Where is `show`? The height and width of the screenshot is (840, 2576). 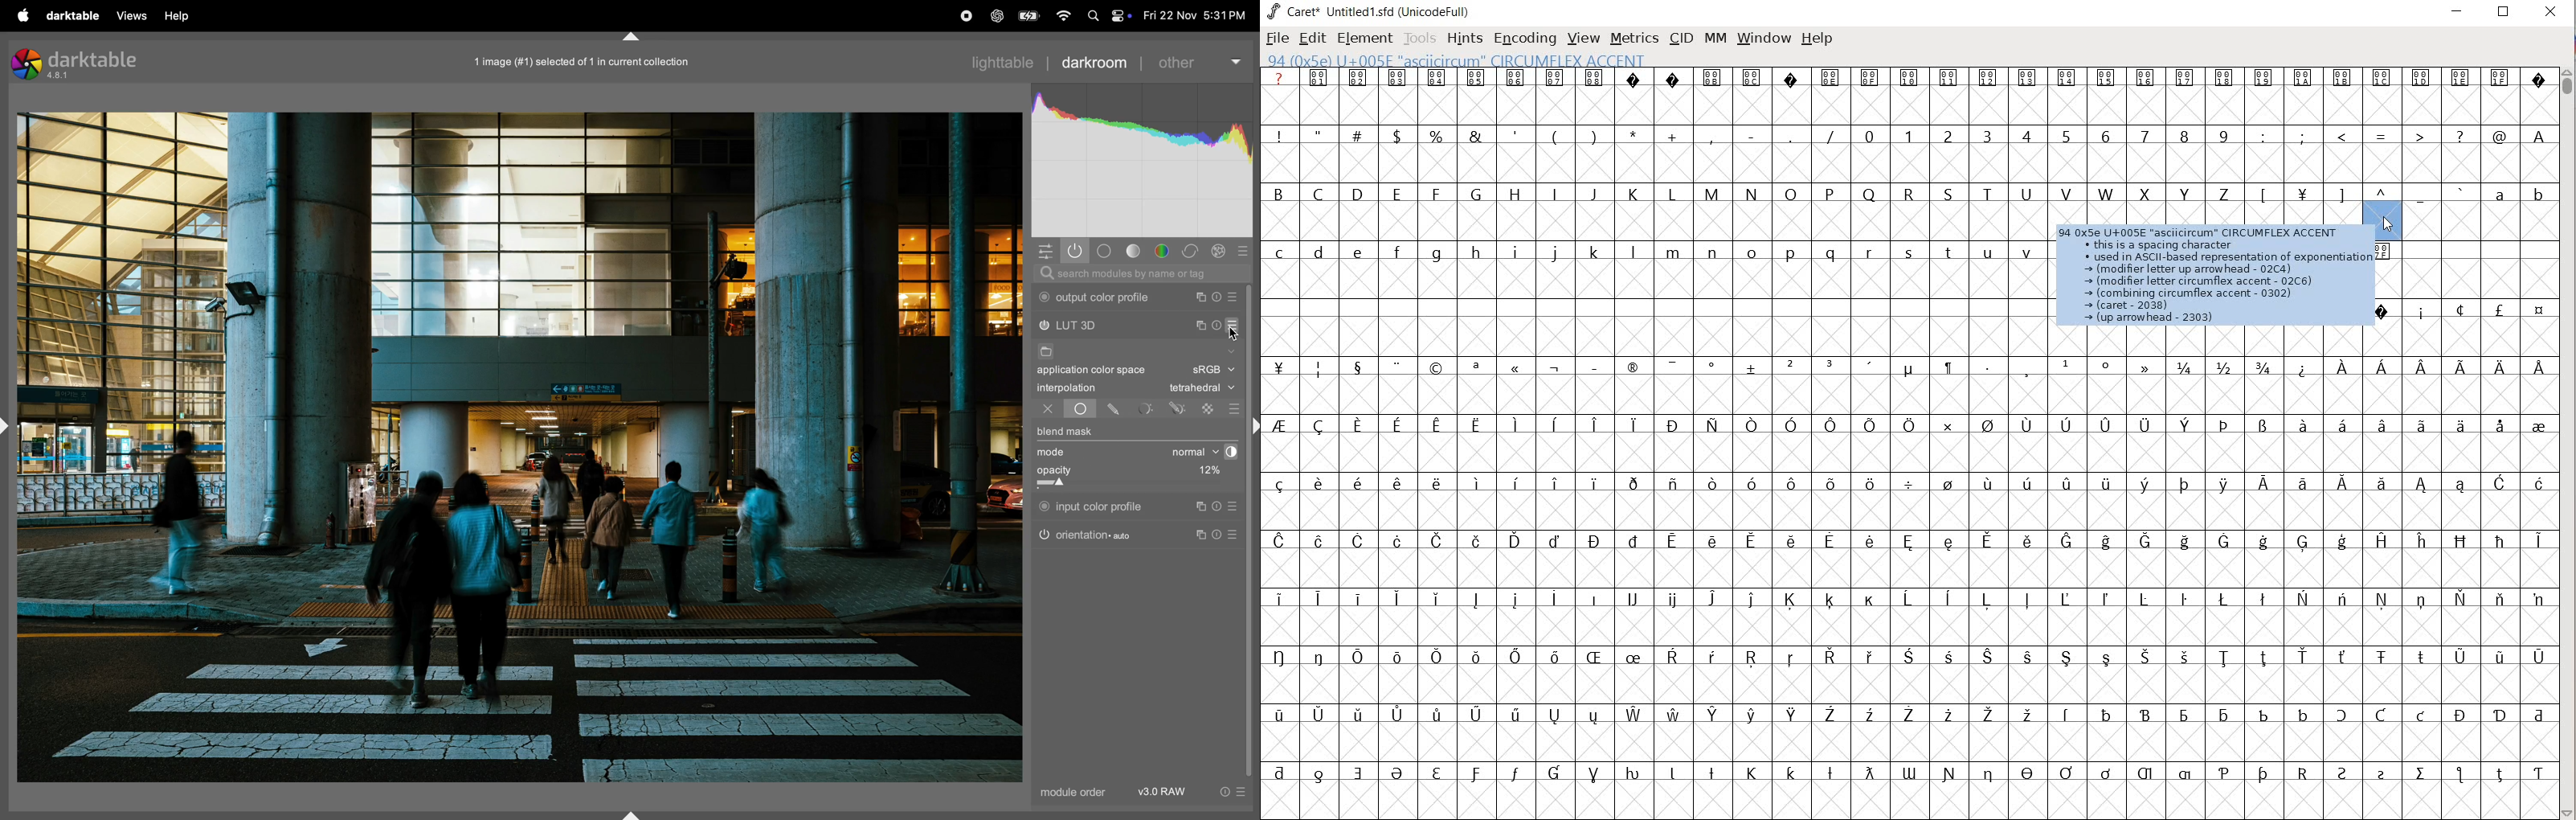 show is located at coordinates (1230, 349).